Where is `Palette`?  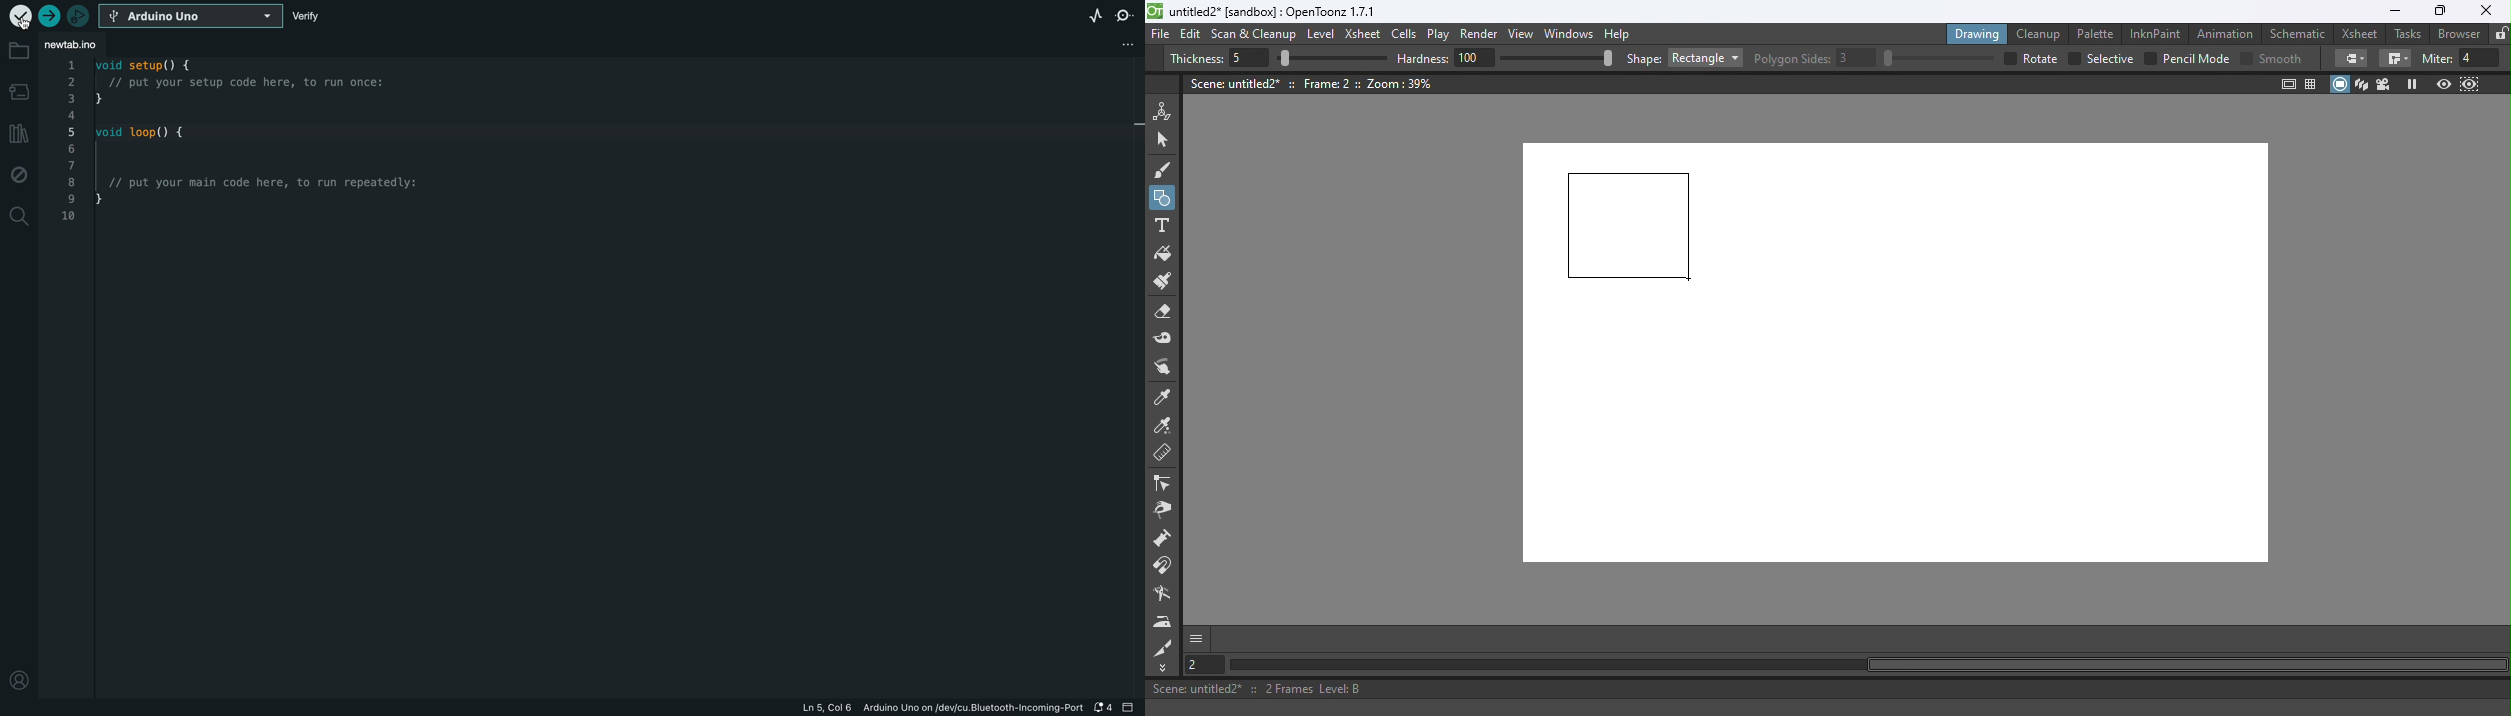
Palette is located at coordinates (2098, 33).